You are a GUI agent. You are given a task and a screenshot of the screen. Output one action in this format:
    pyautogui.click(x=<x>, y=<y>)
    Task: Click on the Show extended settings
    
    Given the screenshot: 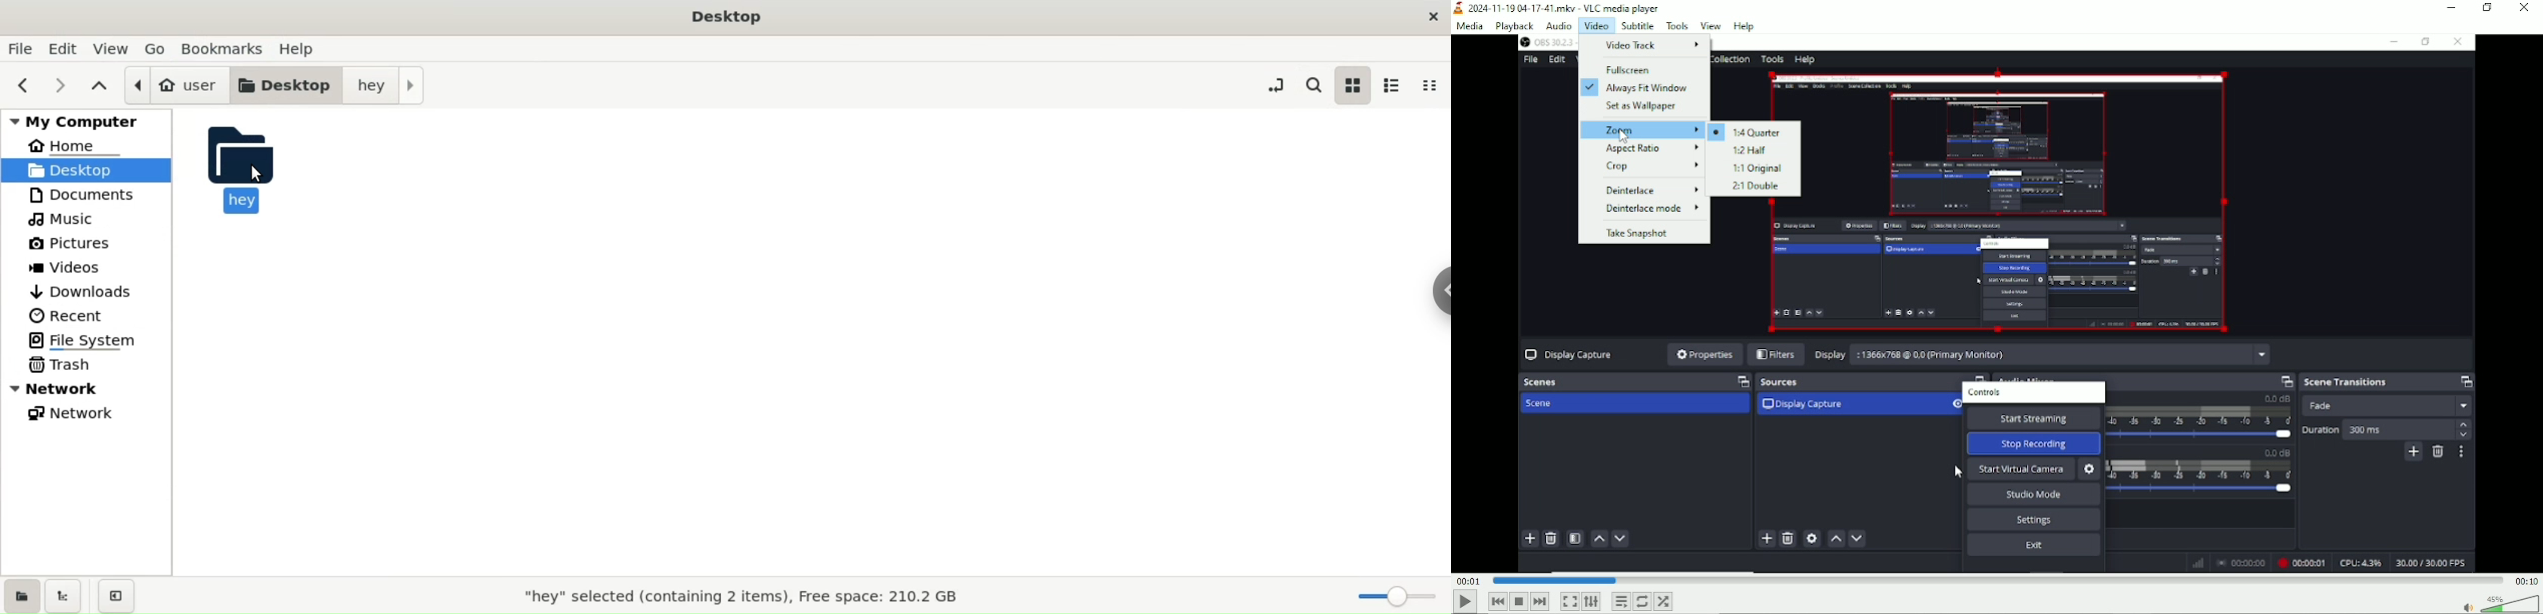 What is the action you would take?
    pyautogui.click(x=1591, y=602)
    